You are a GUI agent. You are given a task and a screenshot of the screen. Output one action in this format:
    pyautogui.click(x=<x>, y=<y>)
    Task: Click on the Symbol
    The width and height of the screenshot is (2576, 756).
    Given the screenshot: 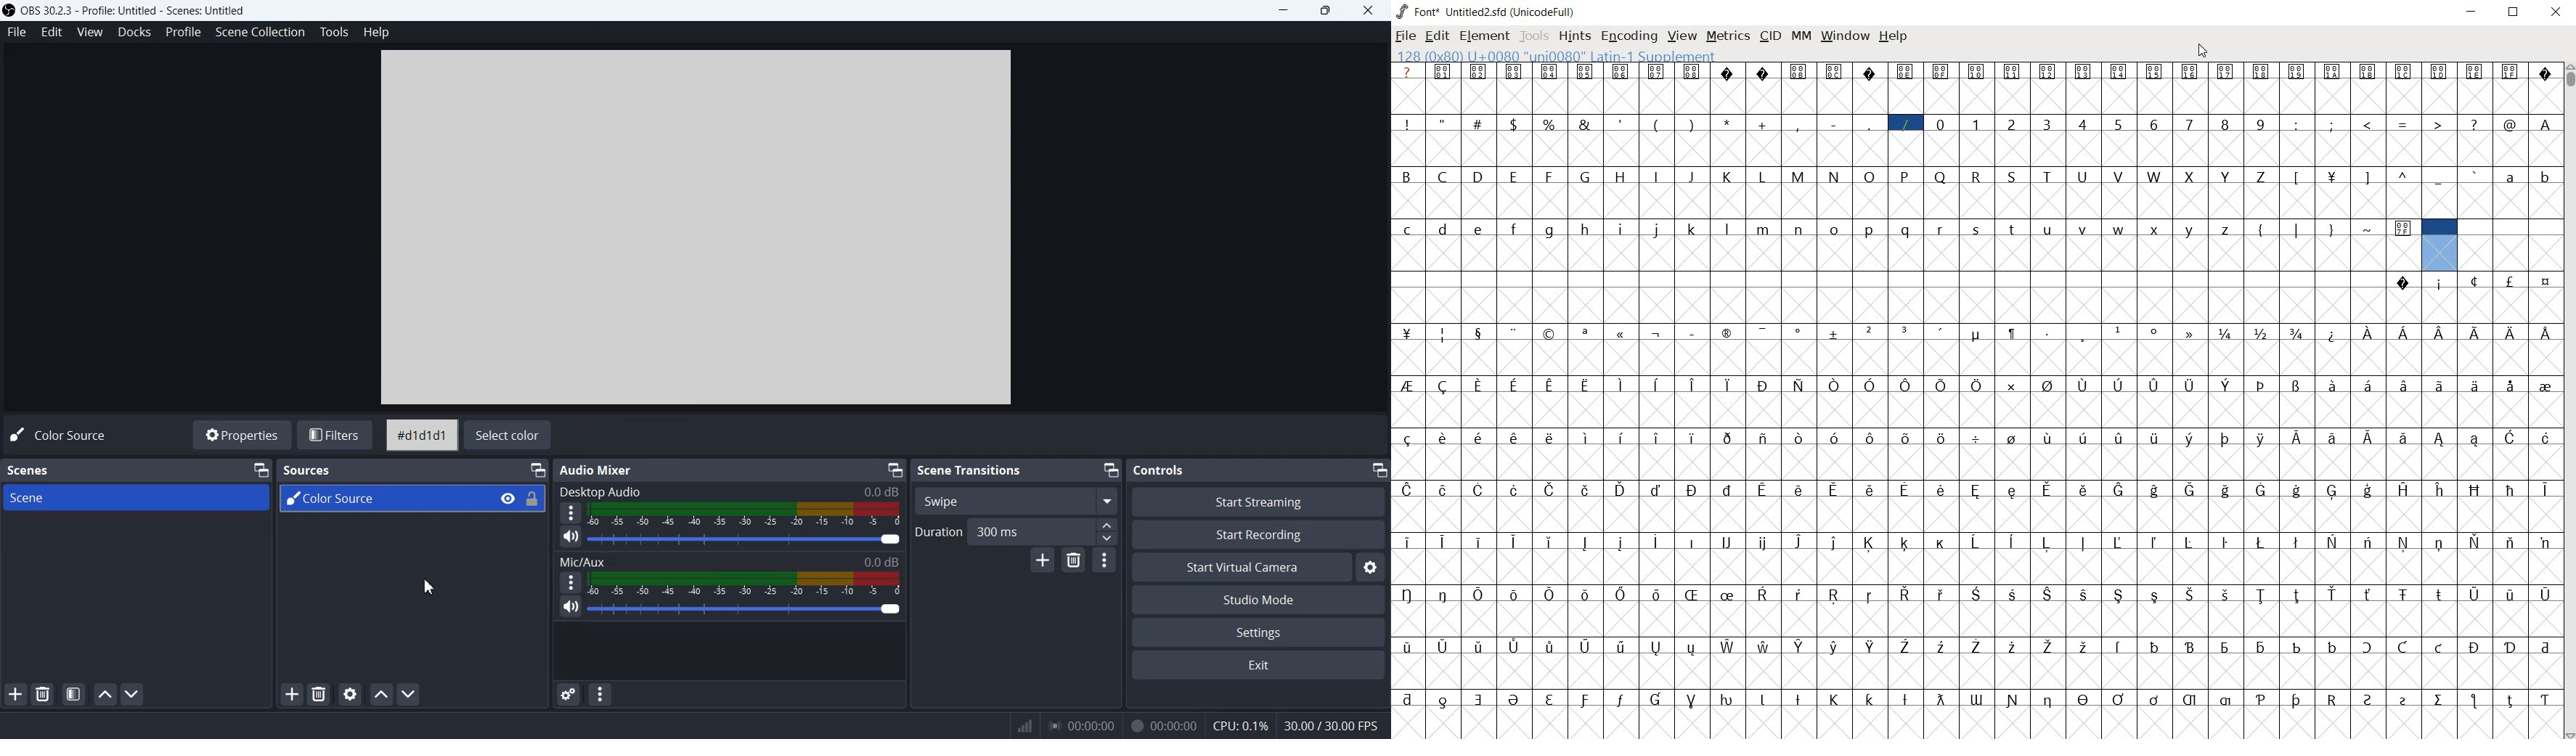 What is the action you would take?
    pyautogui.click(x=1586, y=332)
    